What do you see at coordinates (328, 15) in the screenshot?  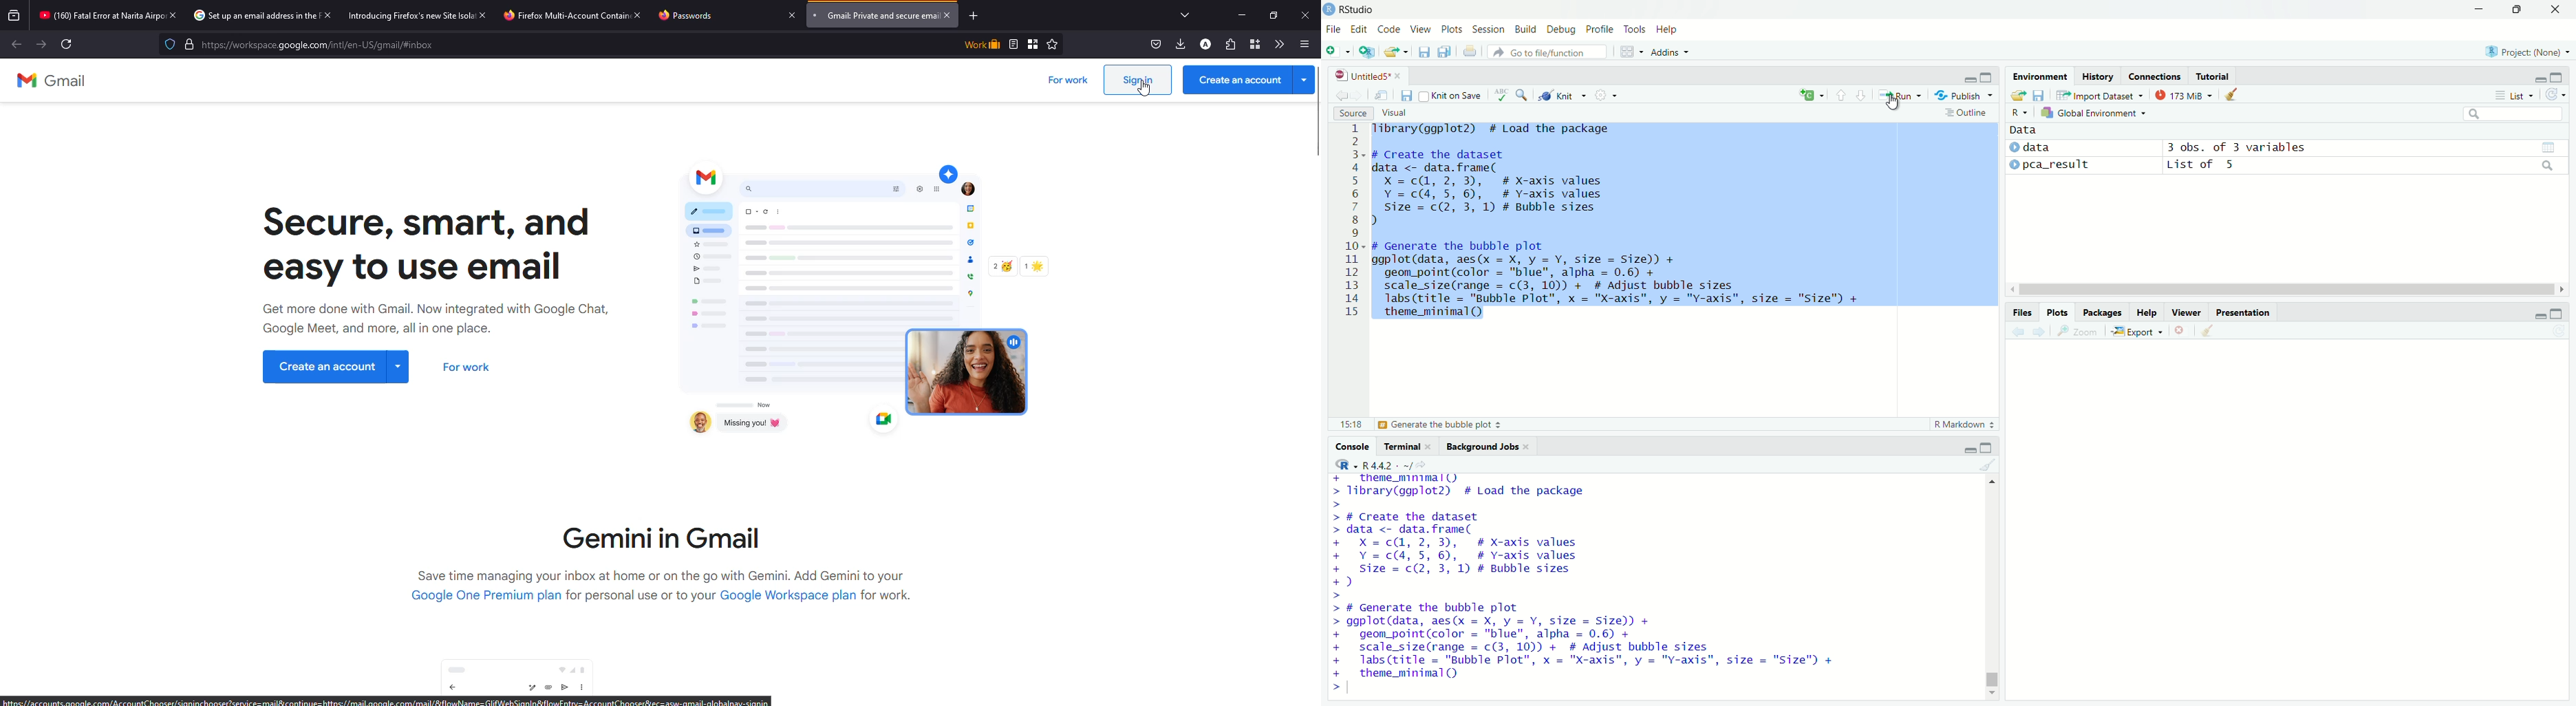 I see `close` at bounding box center [328, 15].